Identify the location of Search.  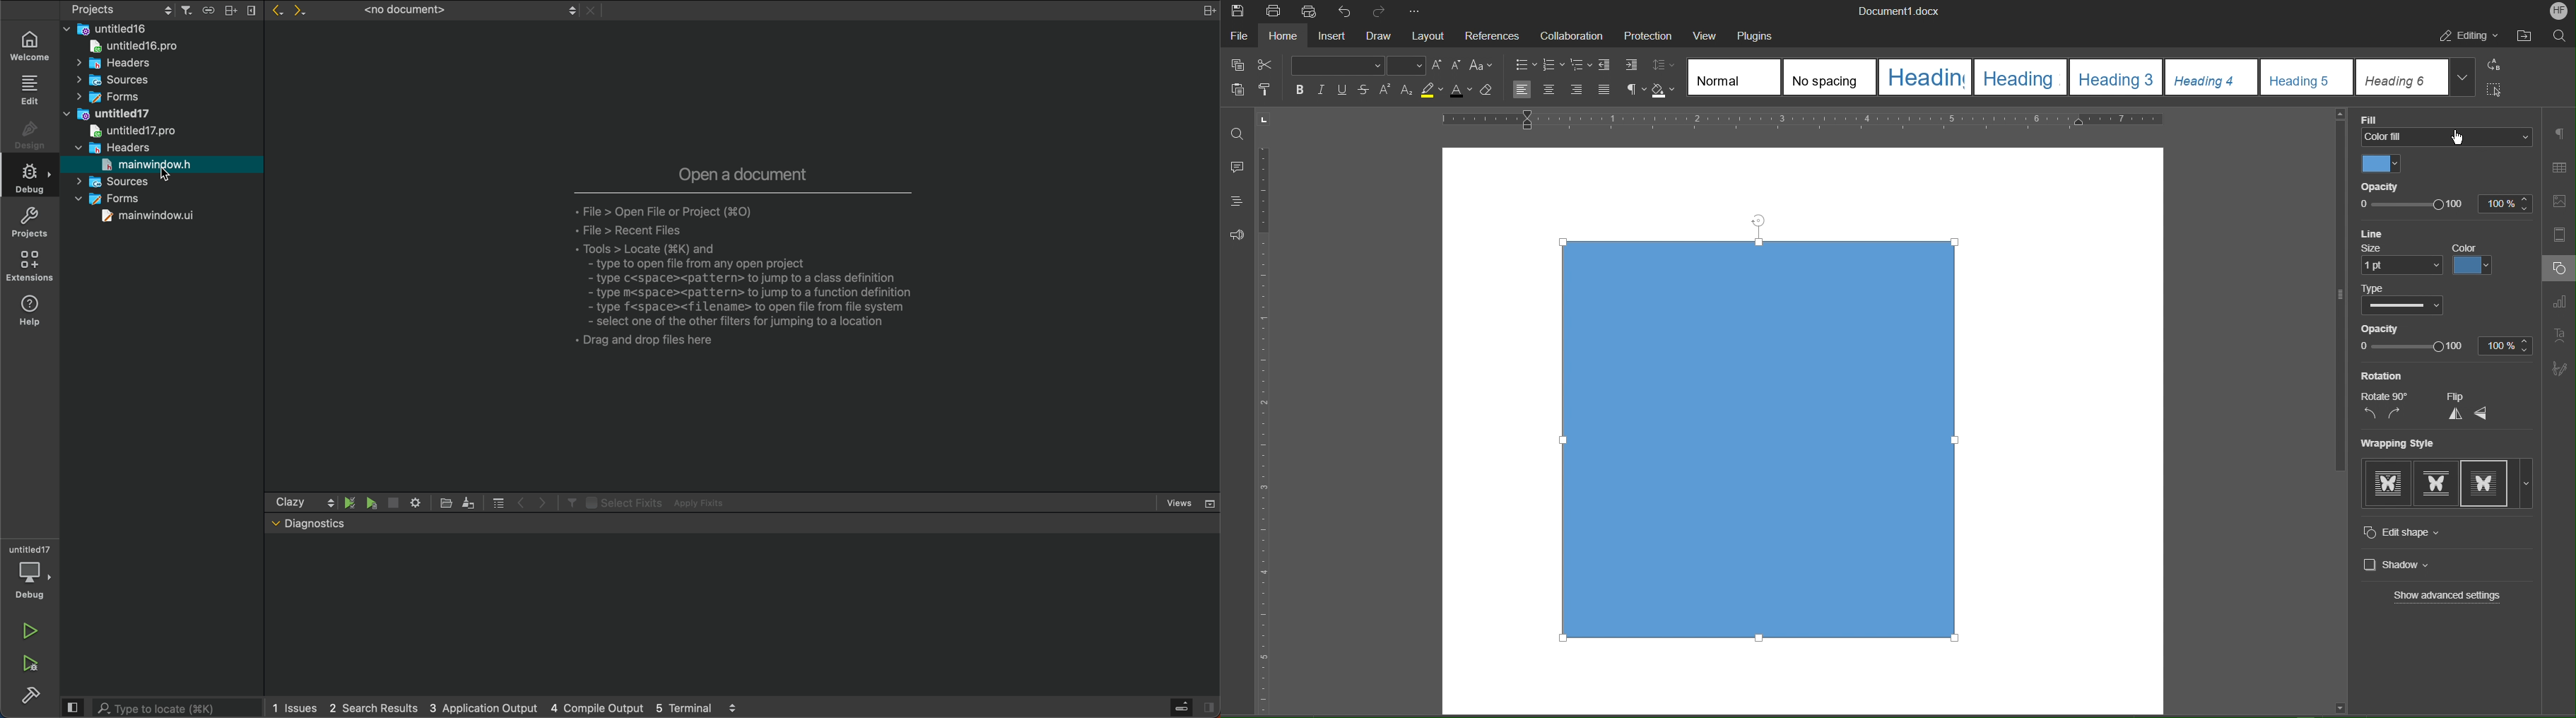
(2562, 36).